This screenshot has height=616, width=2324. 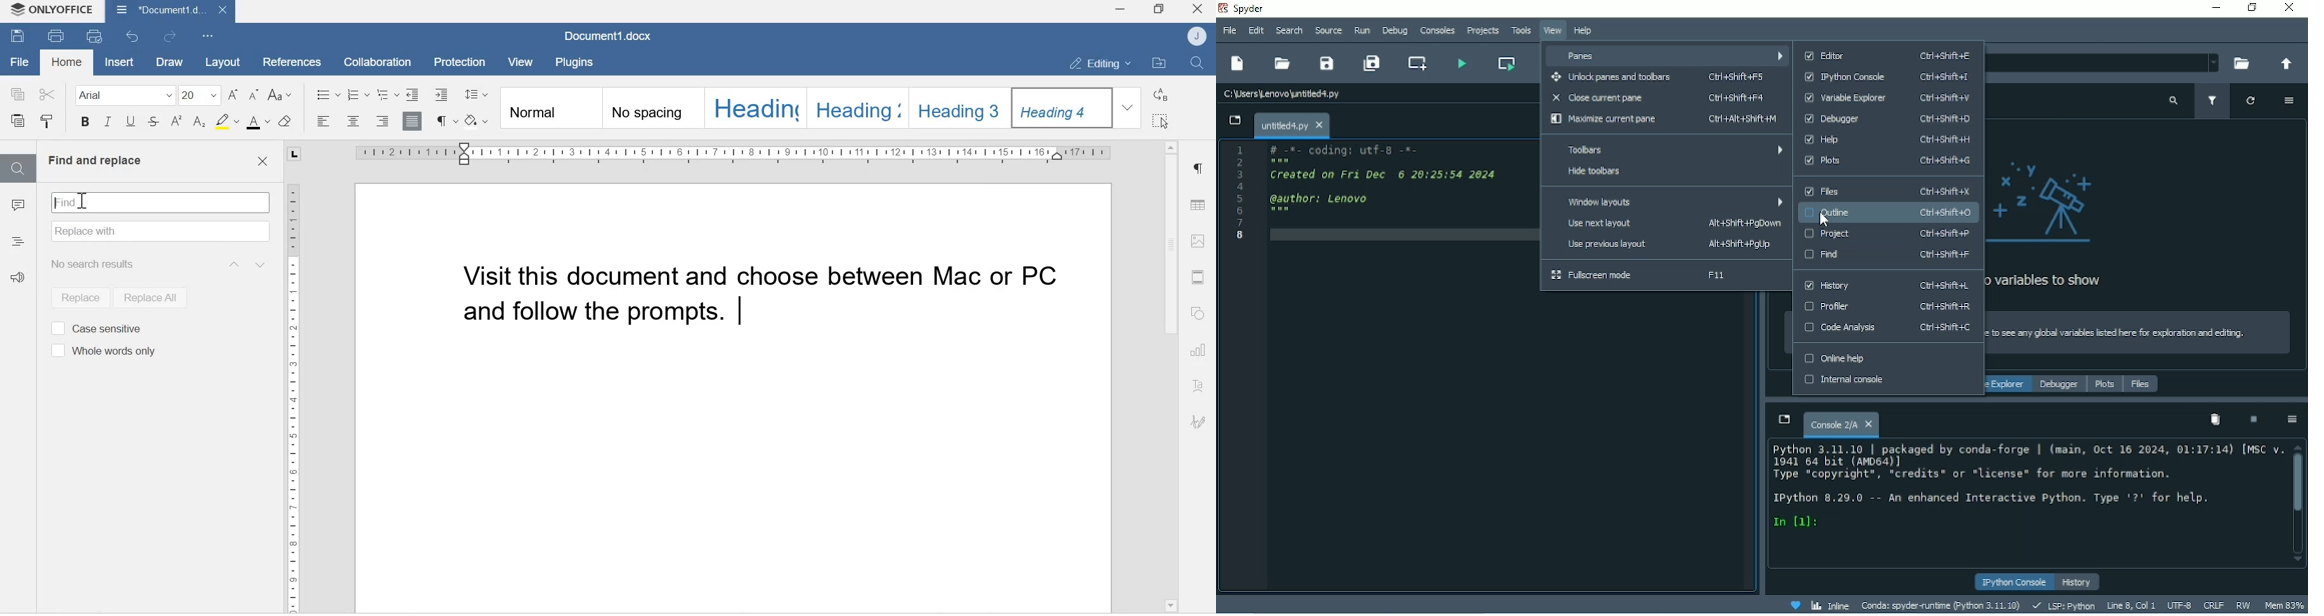 What do you see at coordinates (1889, 99) in the screenshot?
I see `Variable explorer` at bounding box center [1889, 99].